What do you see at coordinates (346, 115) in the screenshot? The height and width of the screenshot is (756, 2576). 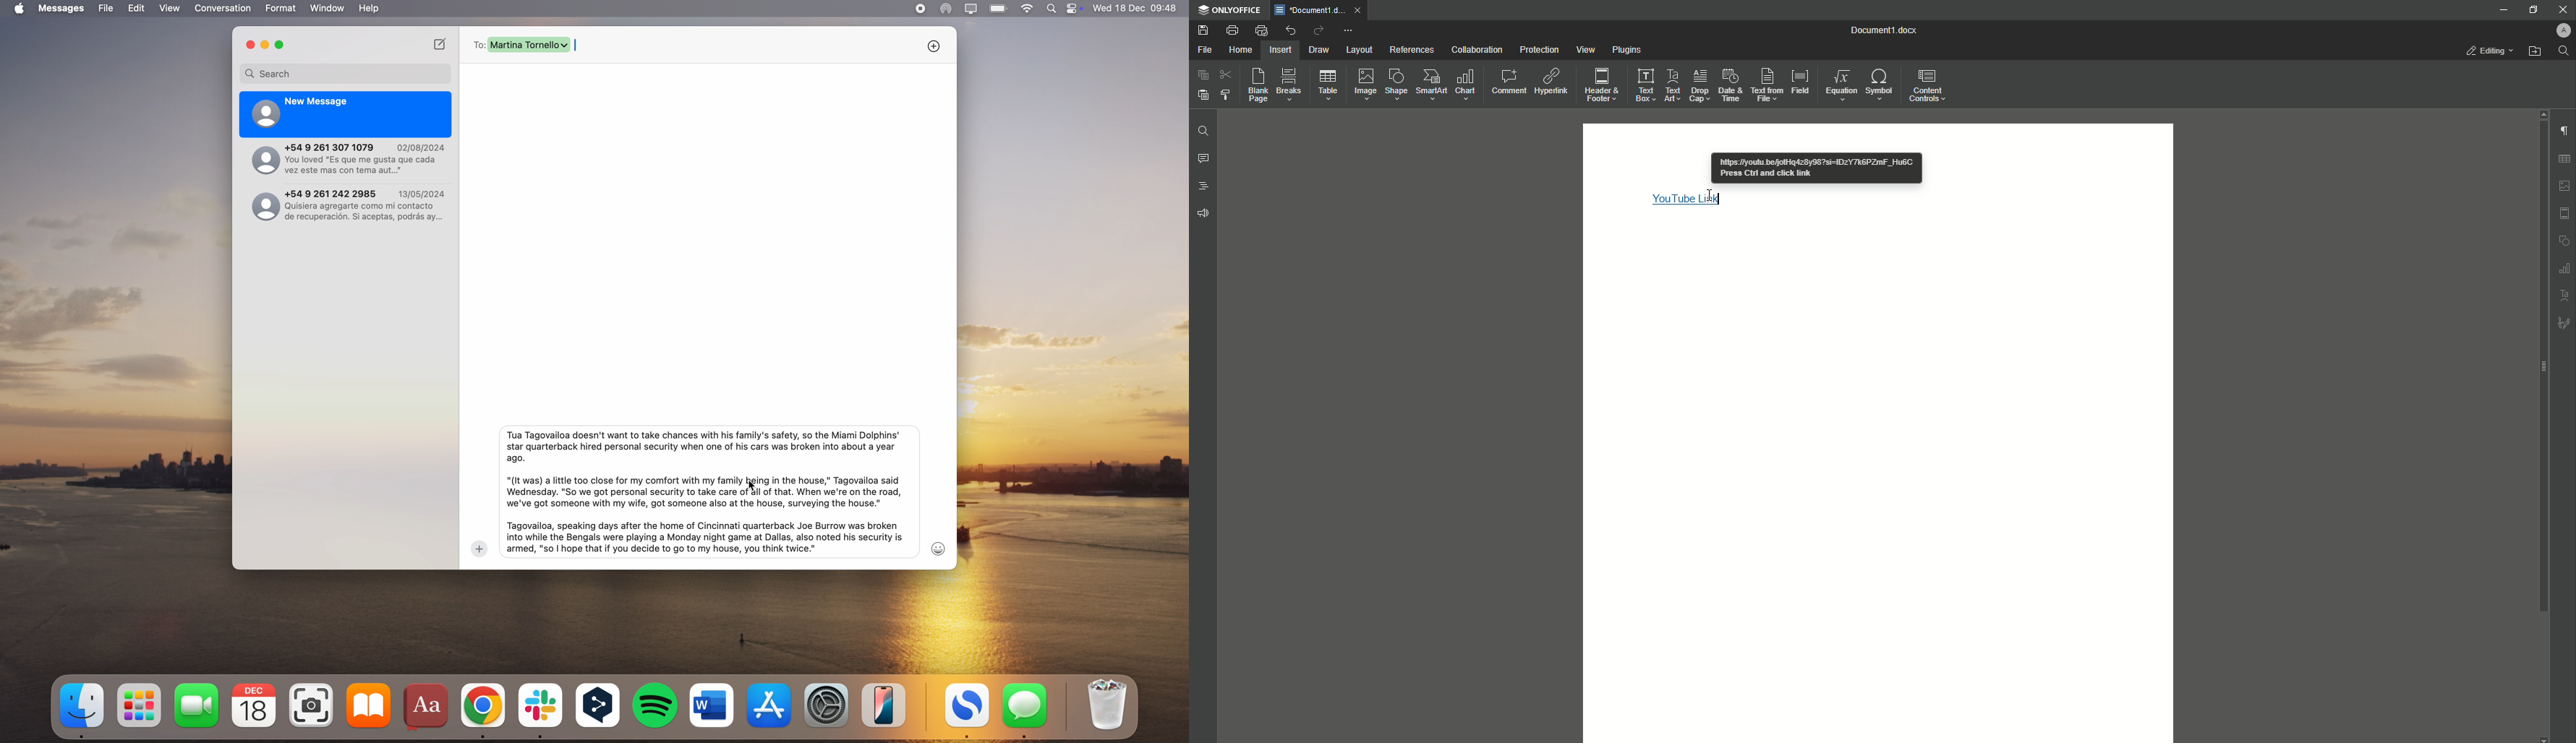 I see `new message` at bounding box center [346, 115].